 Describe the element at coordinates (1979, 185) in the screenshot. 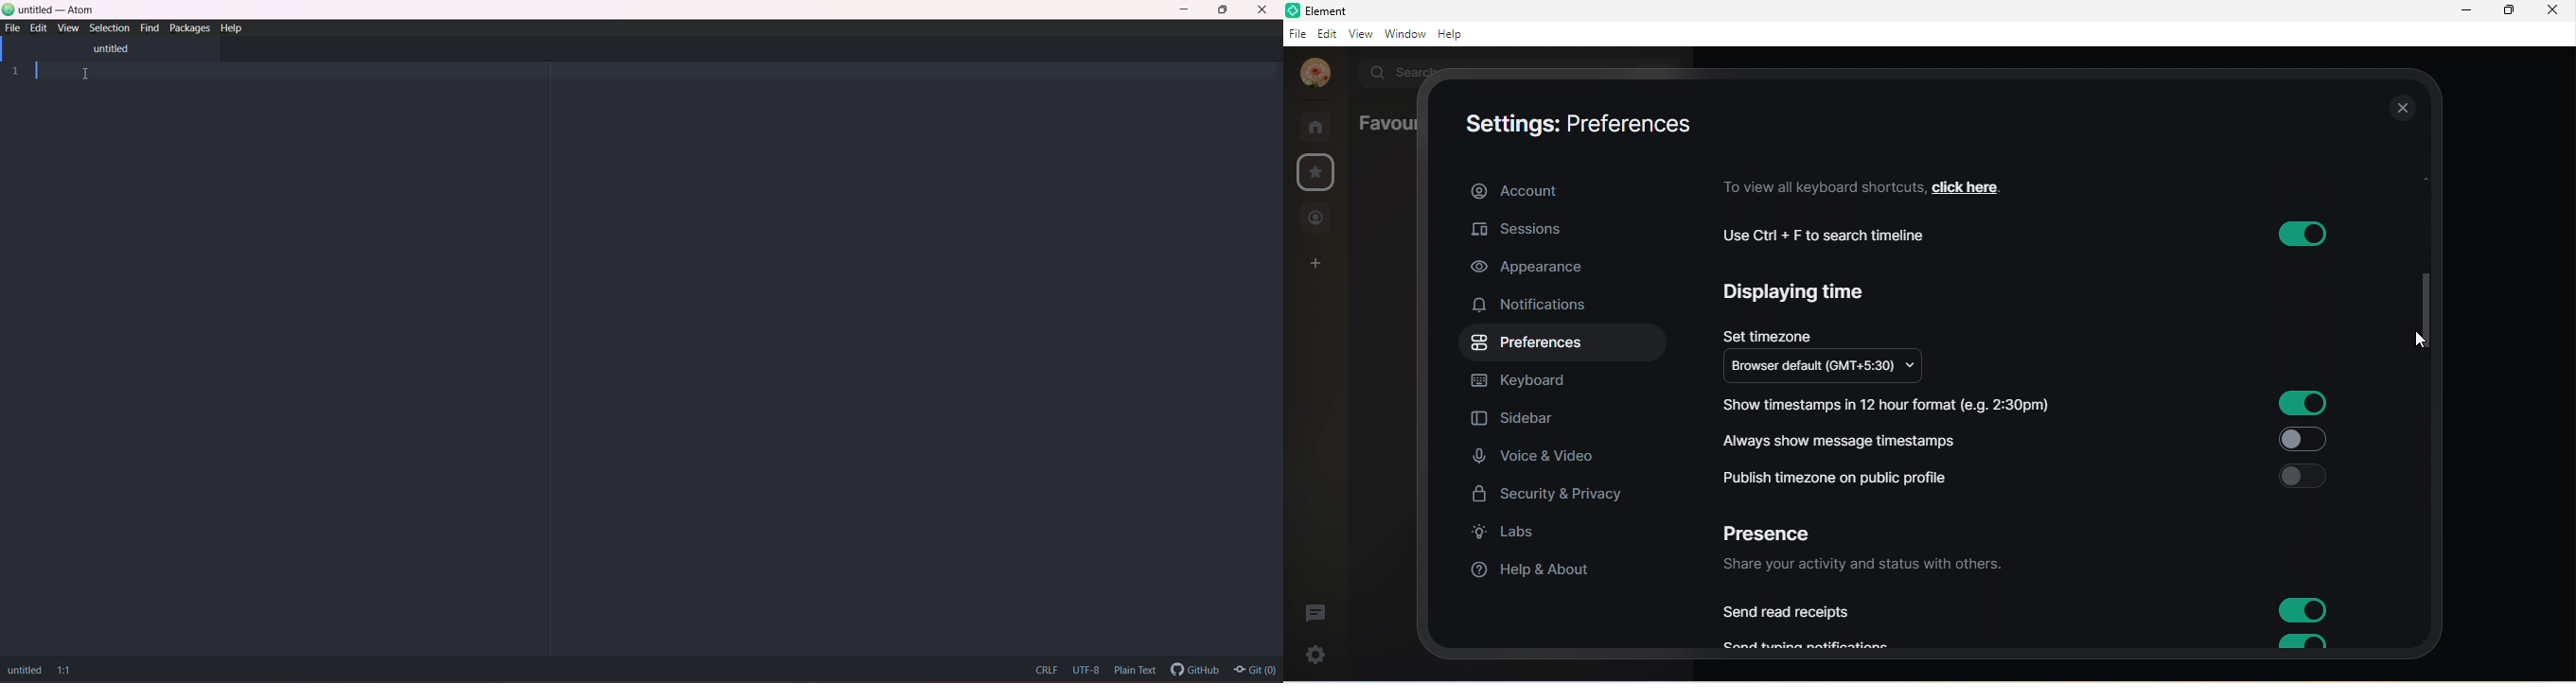

I see `click here` at that location.